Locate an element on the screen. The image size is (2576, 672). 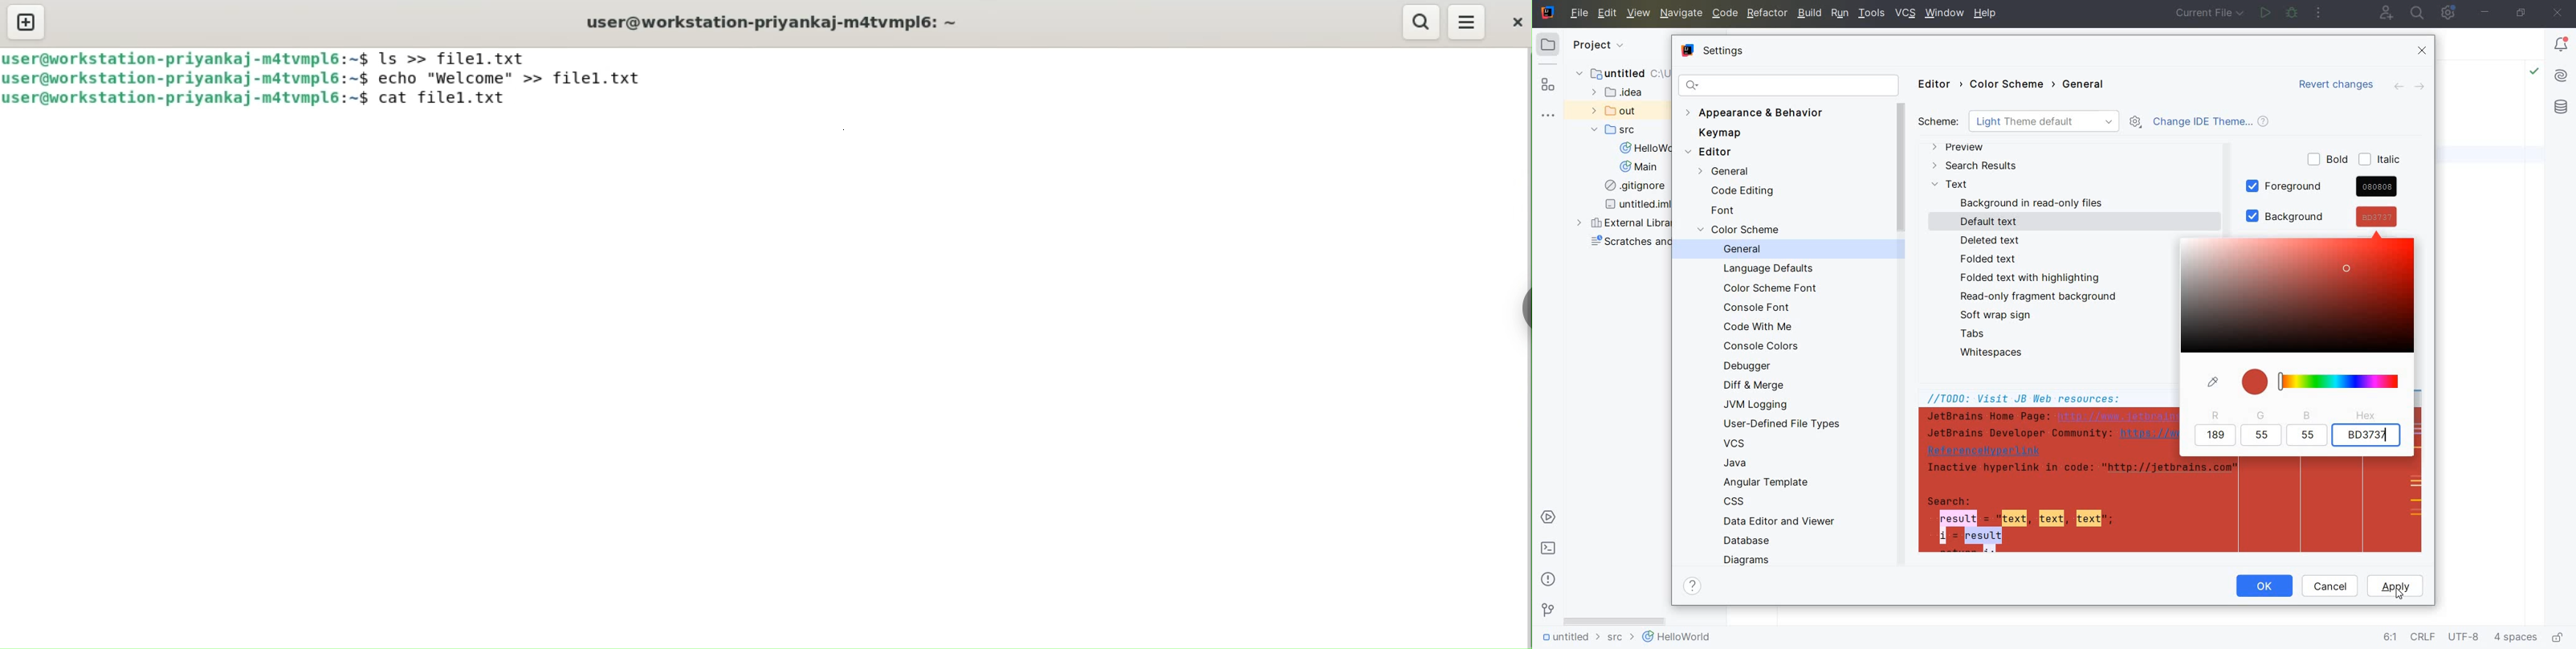
current file is located at coordinates (2211, 14).